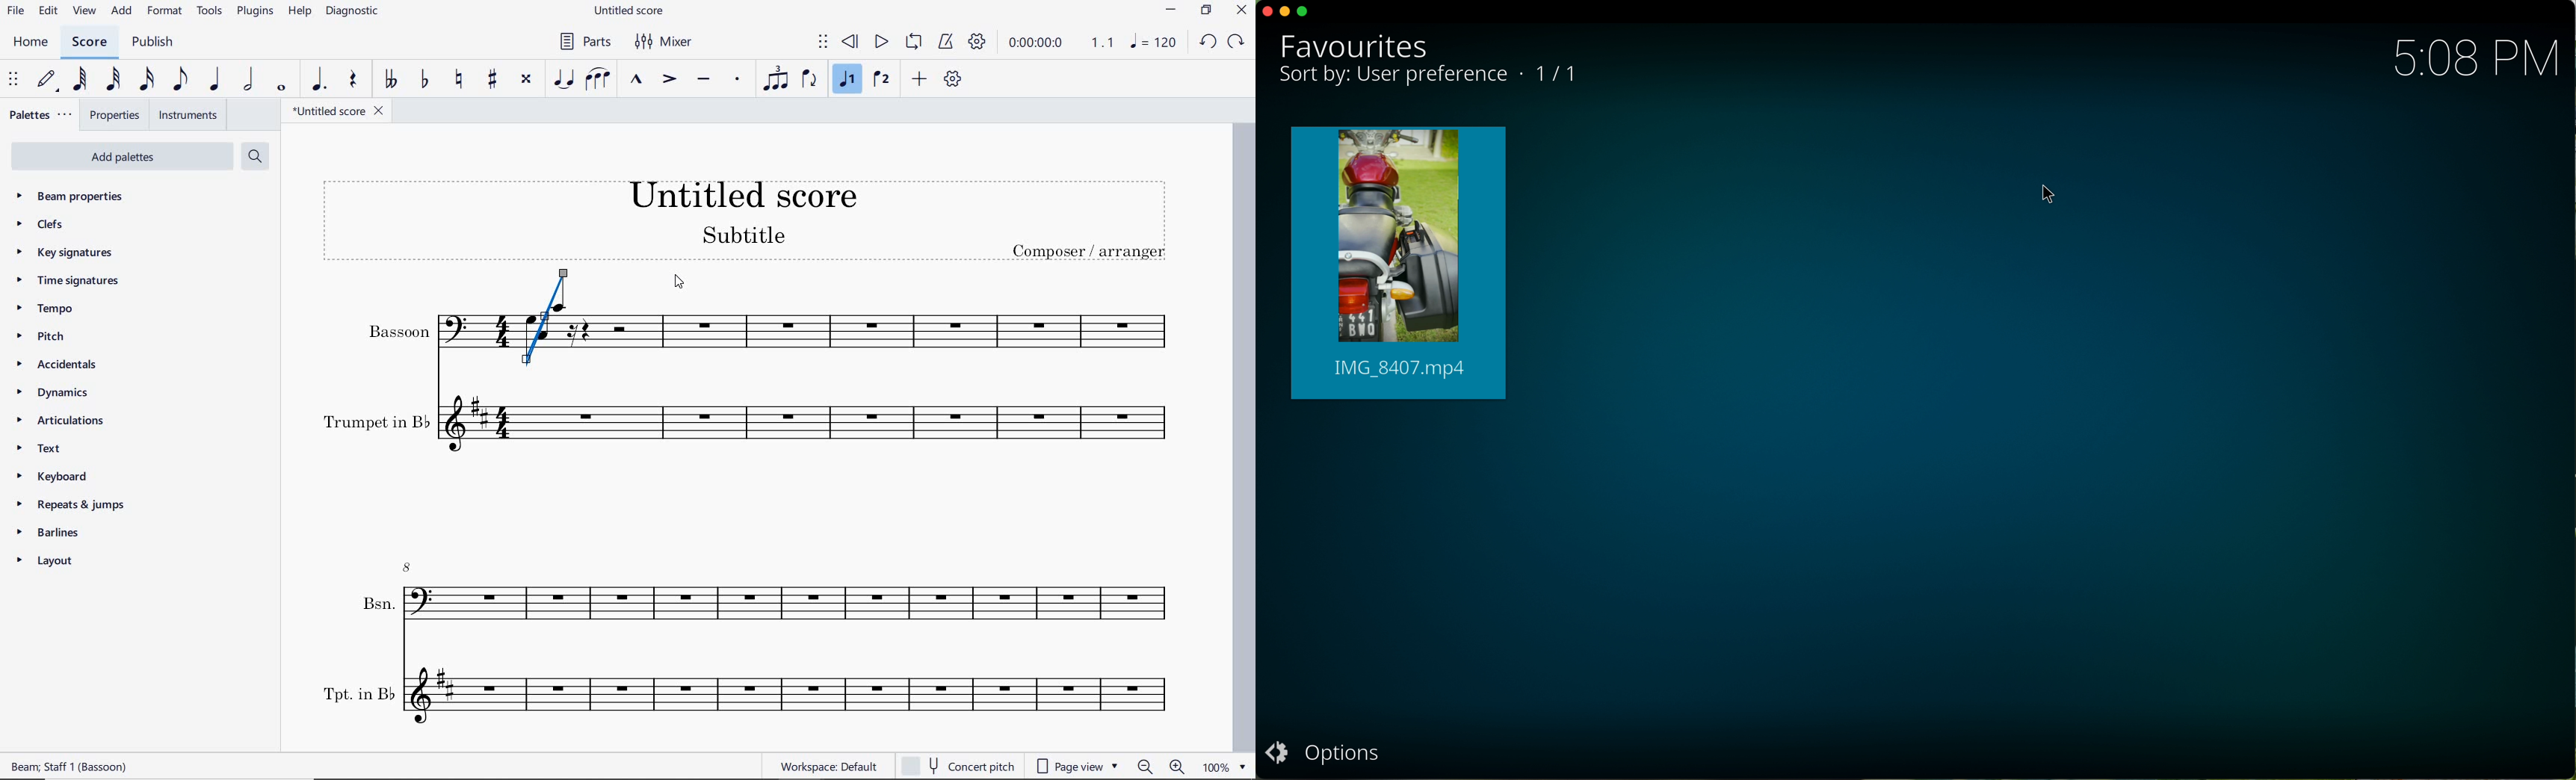 Image resolution: width=2576 pixels, height=784 pixels. What do you see at coordinates (1288, 13) in the screenshot?
I see `minimize` at bounding box center [1288, 13].